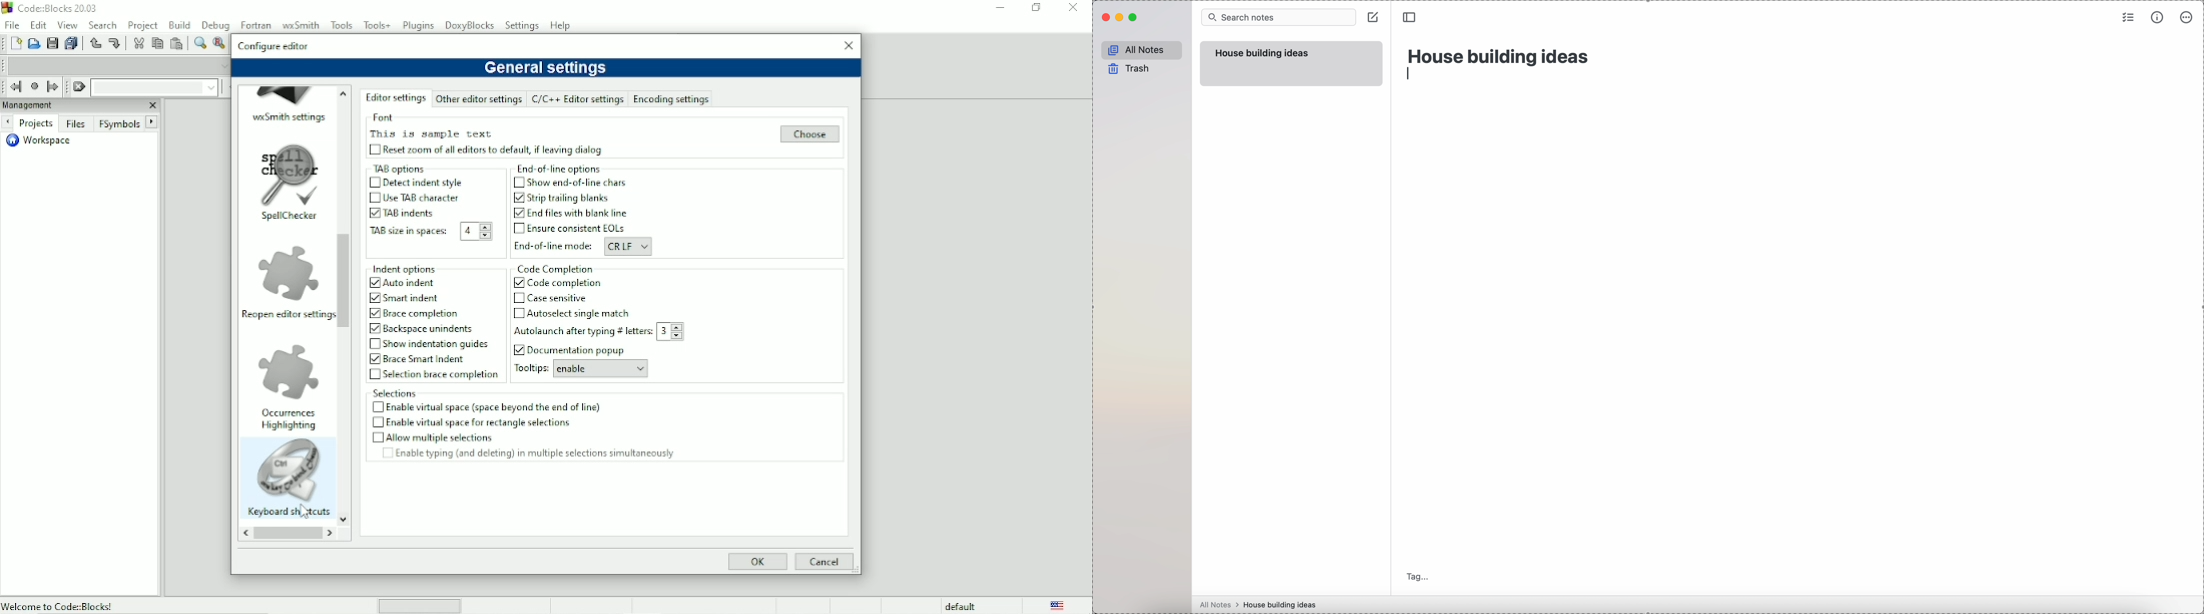 The width and height of the screenshot is (2212, 616). What do you see at coordinates (1409, 74) in the screenshot?
I see `enter` at bounding box center [1409, 74].